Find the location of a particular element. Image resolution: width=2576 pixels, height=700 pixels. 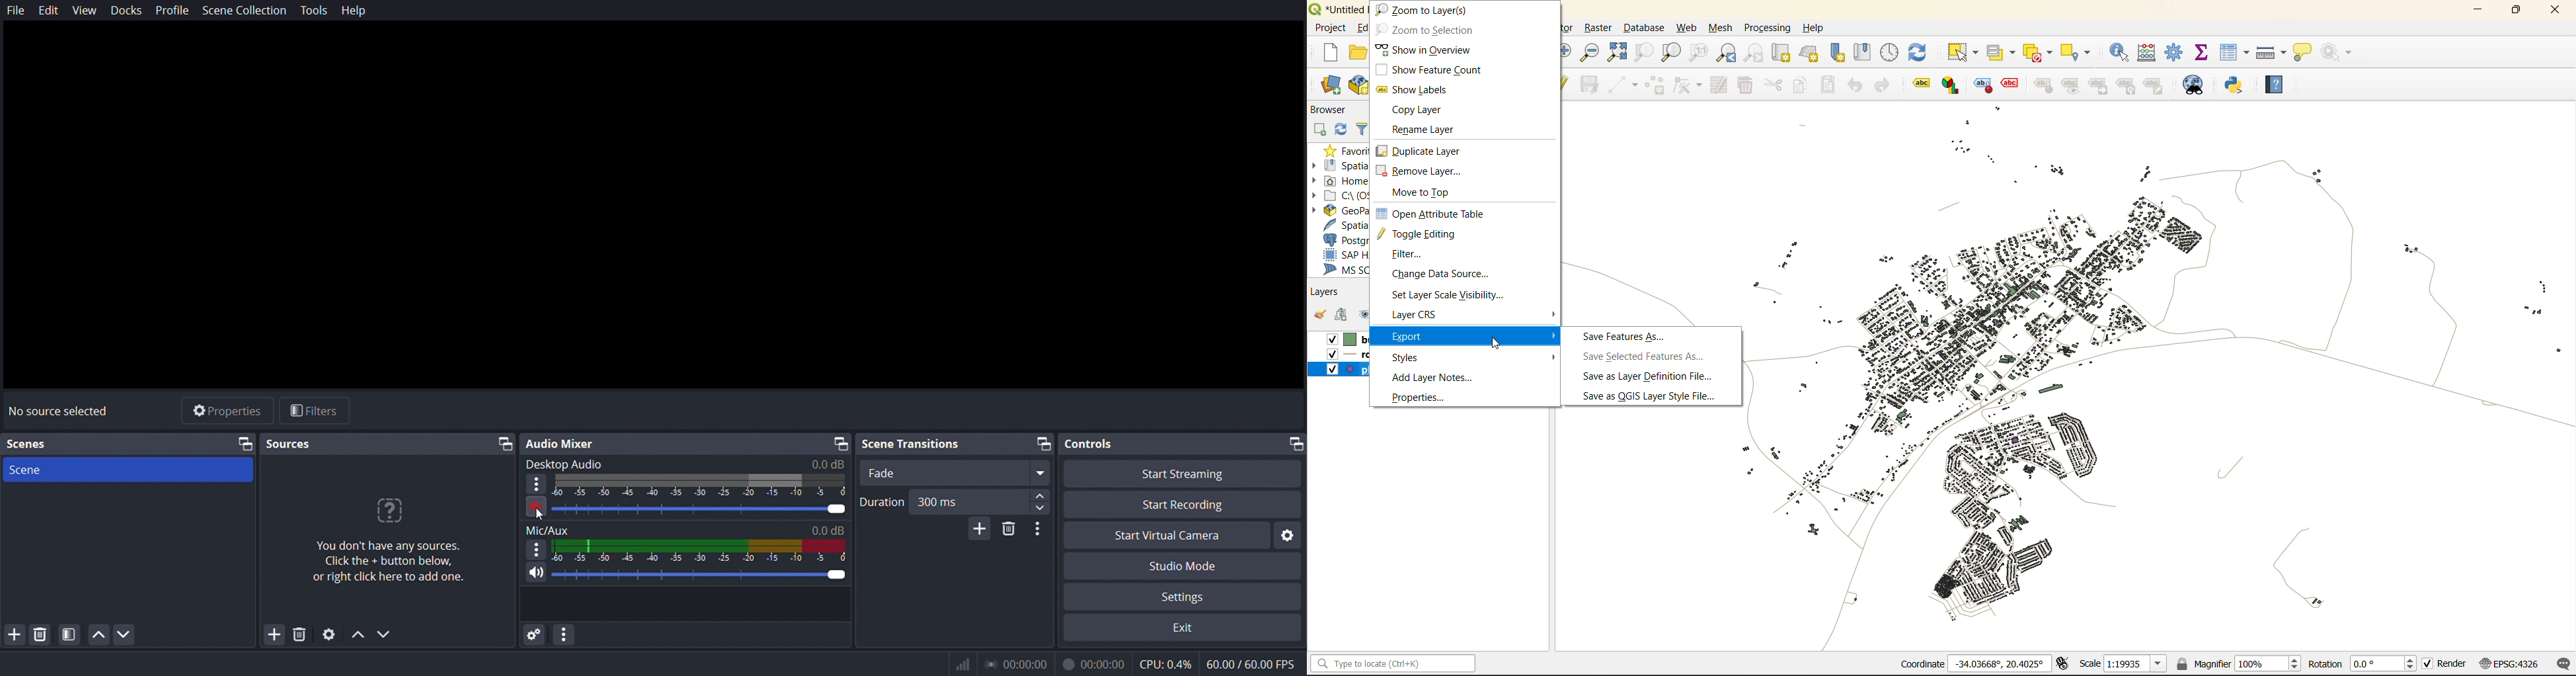

save edits is located at coordinates (1592, 83).